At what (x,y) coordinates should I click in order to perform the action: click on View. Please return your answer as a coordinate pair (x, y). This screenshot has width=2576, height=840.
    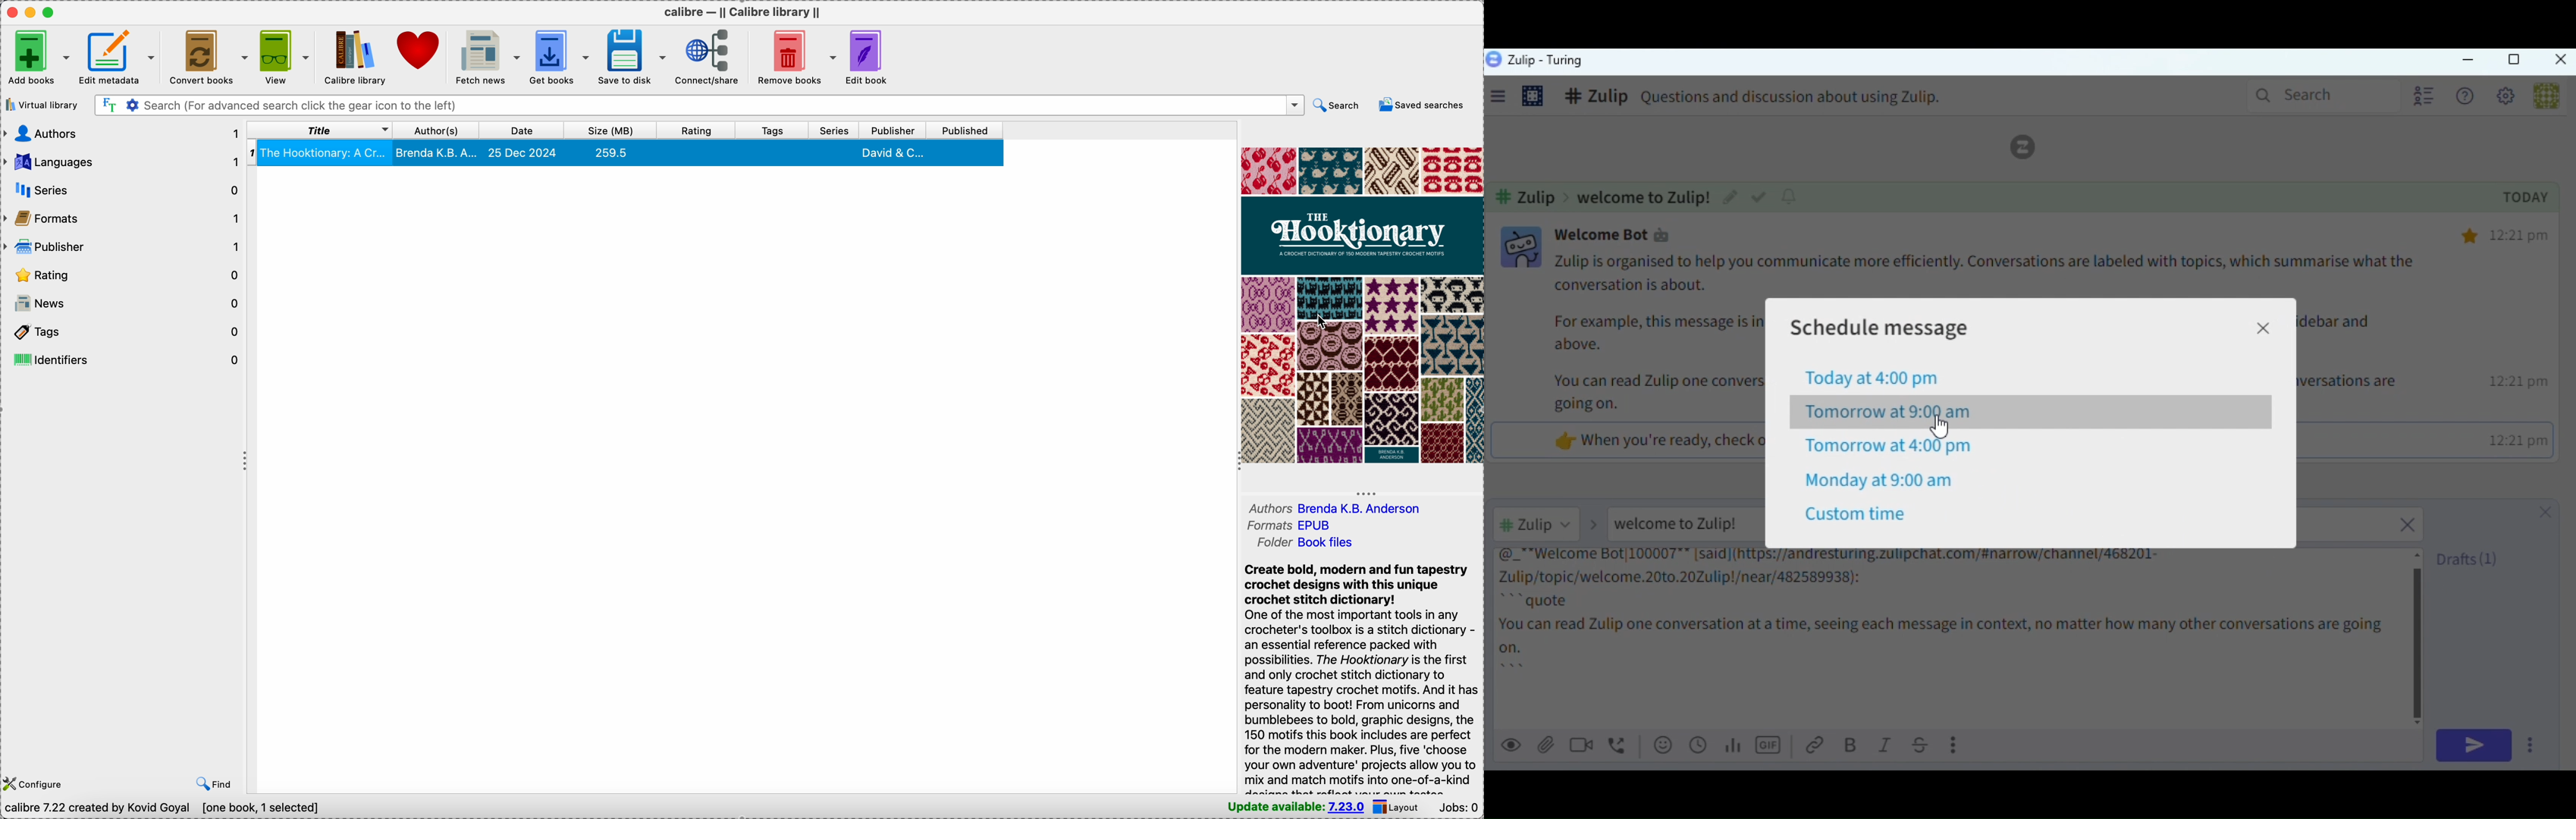
    Looking at the image, I should click on (1513, 744).